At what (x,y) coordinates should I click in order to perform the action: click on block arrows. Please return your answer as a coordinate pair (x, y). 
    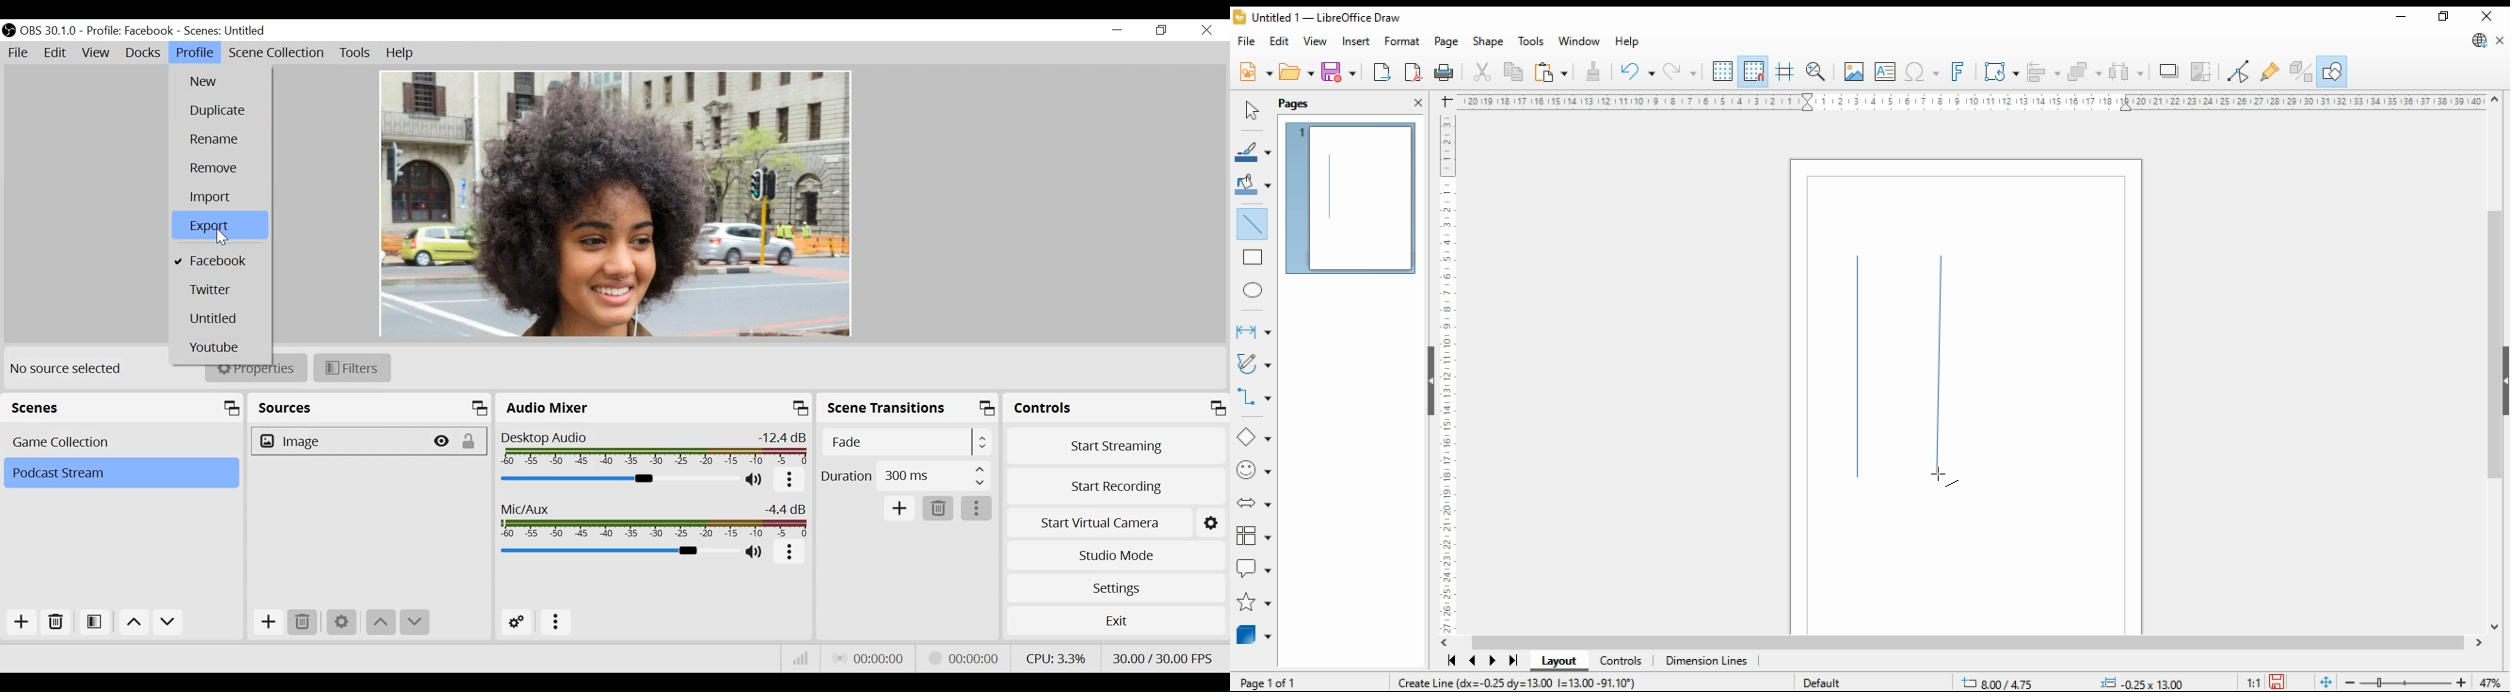
    Looking at the image, I should click on (1254, 503).